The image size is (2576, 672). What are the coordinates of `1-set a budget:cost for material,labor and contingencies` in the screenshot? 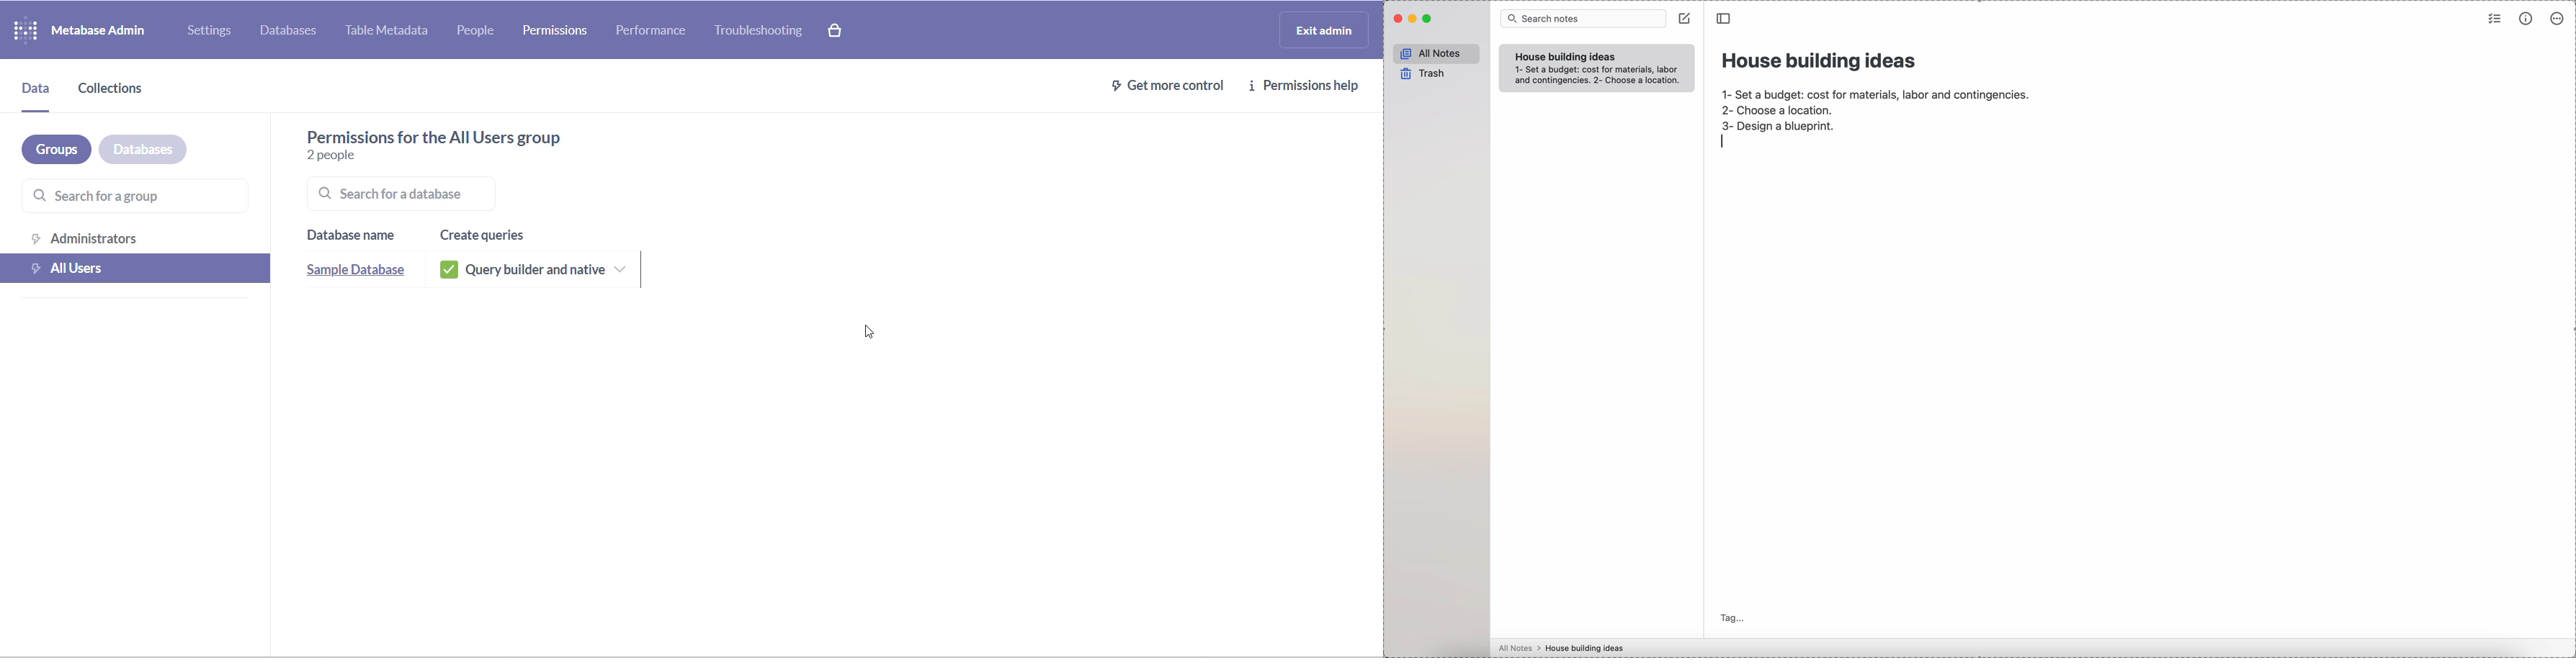 It's located at (1875, 92).